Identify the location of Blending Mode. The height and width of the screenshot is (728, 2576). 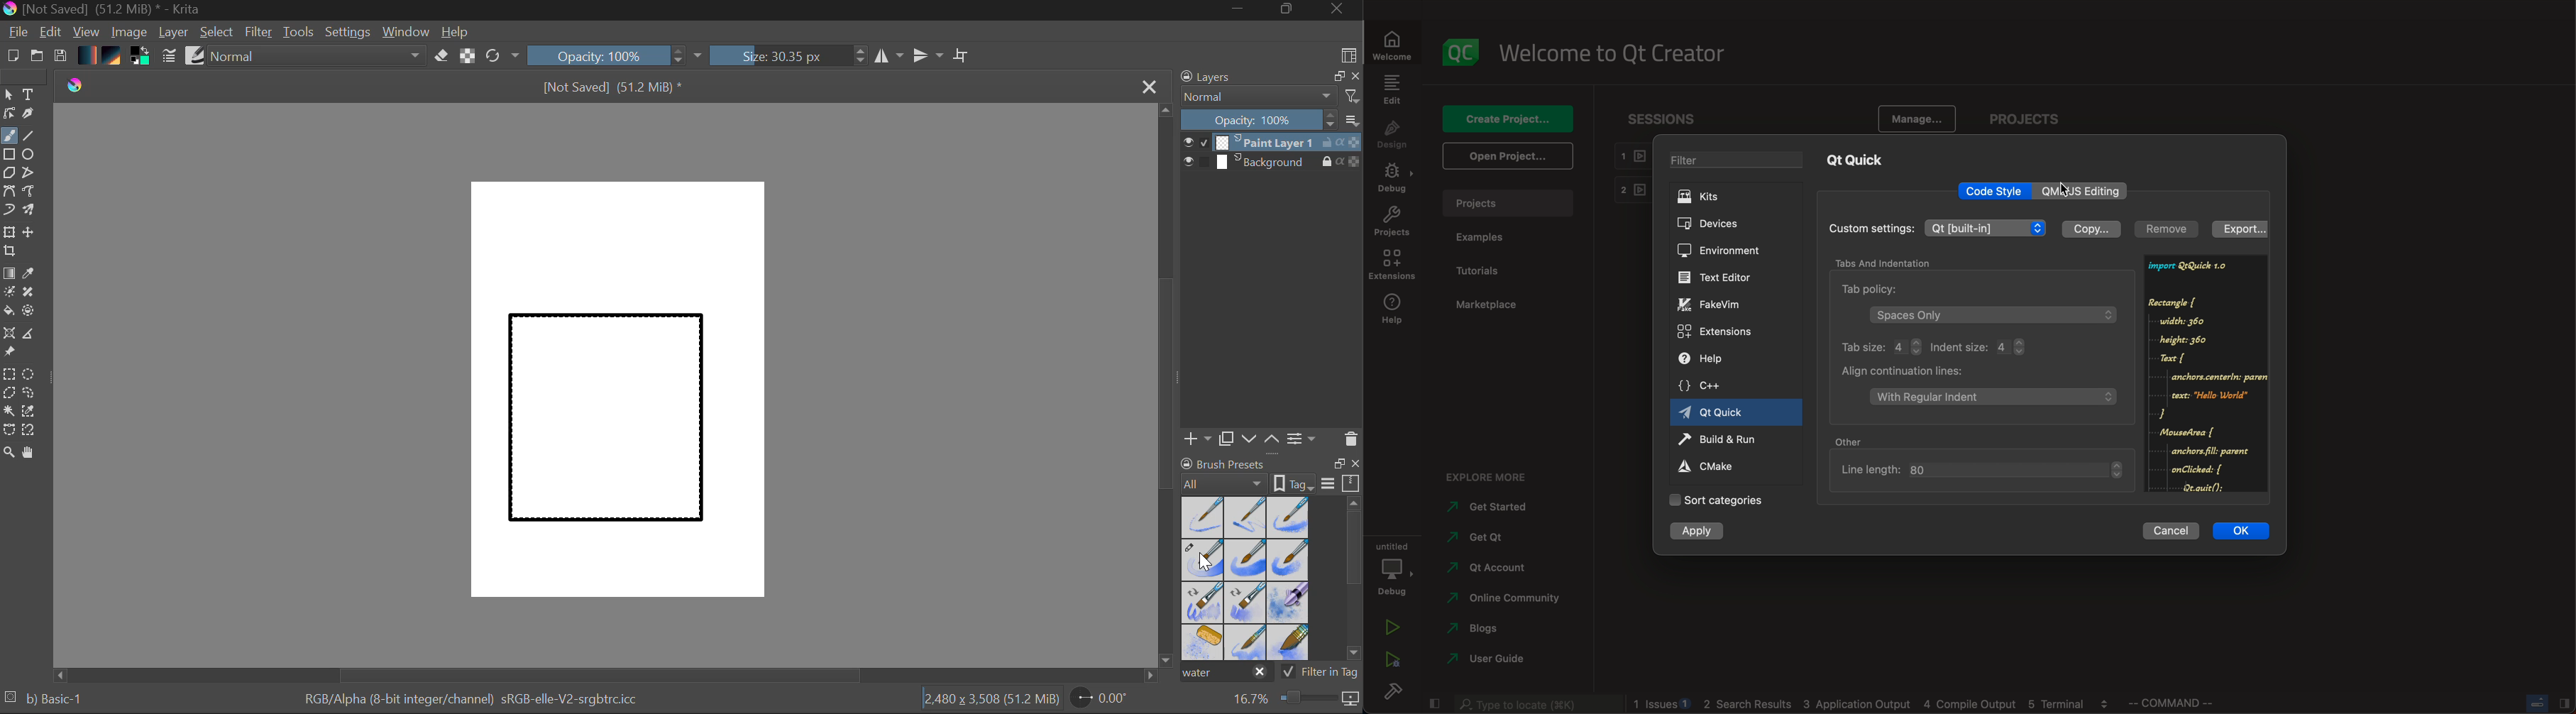
(1270, 97).